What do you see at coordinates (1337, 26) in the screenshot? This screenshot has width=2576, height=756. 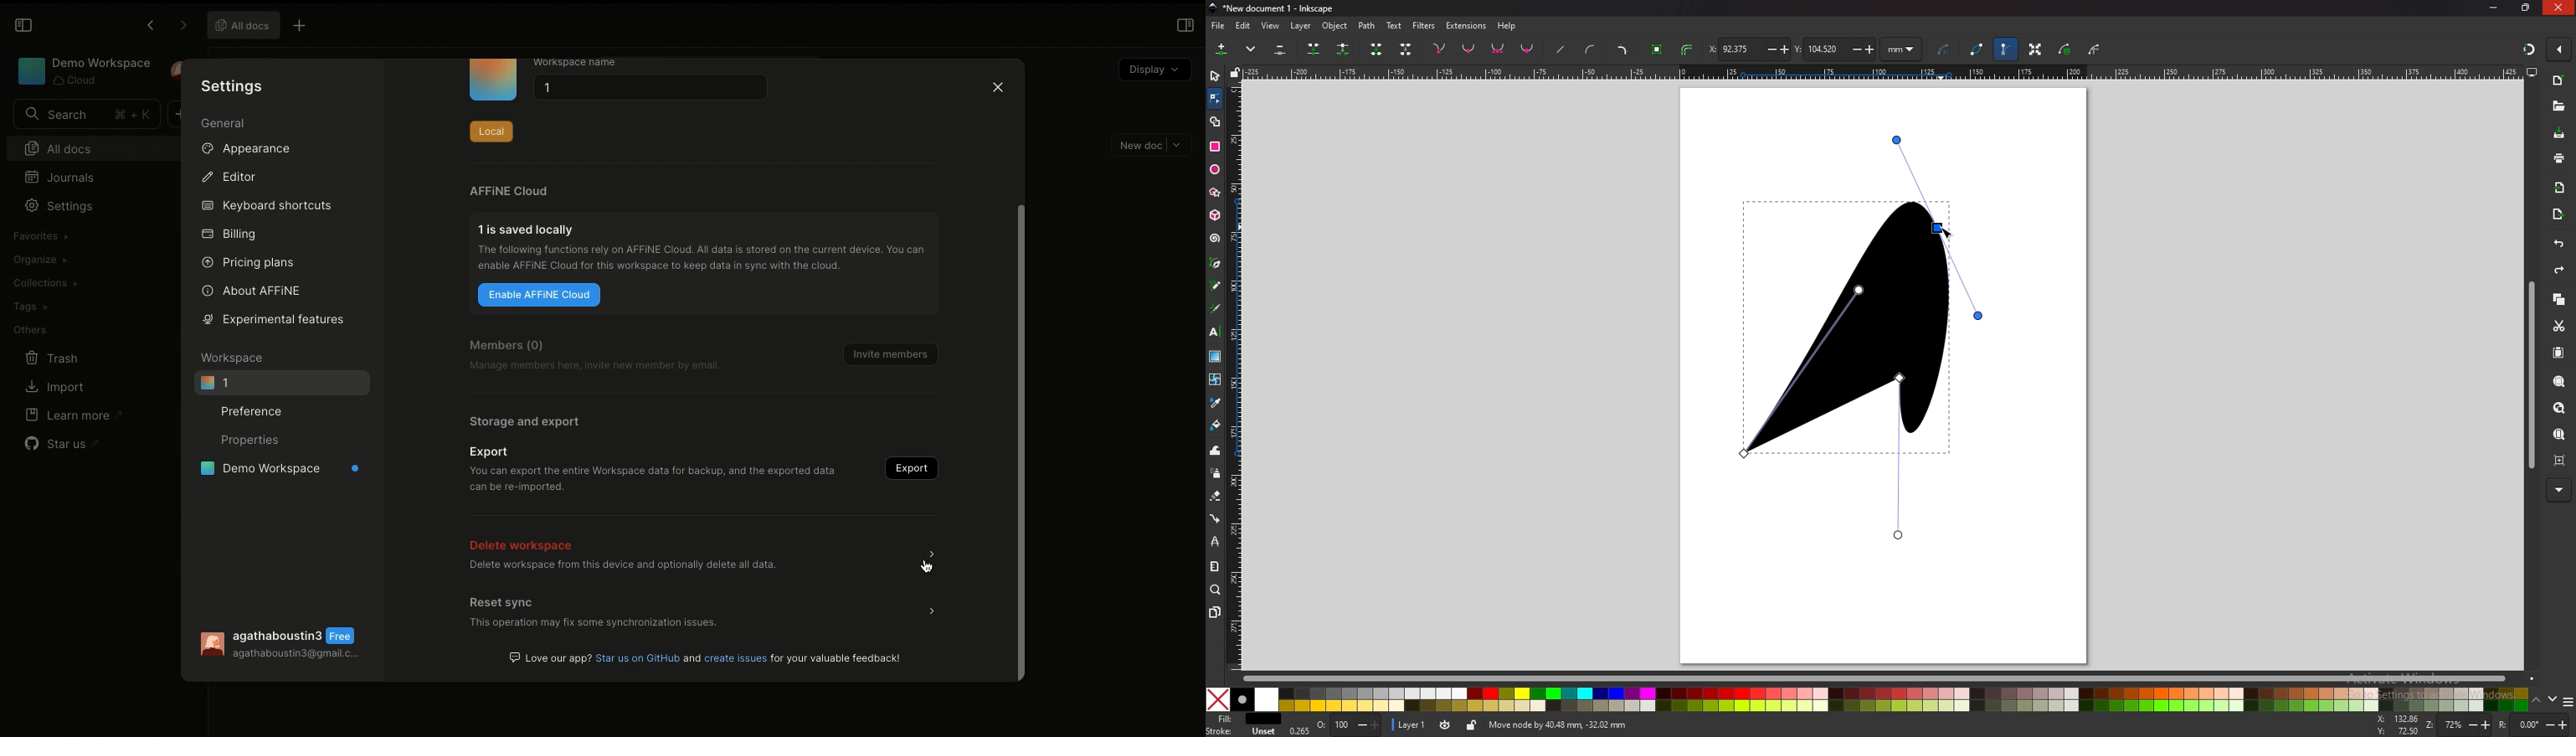 I see `object` at bounding box center [1337, 26].